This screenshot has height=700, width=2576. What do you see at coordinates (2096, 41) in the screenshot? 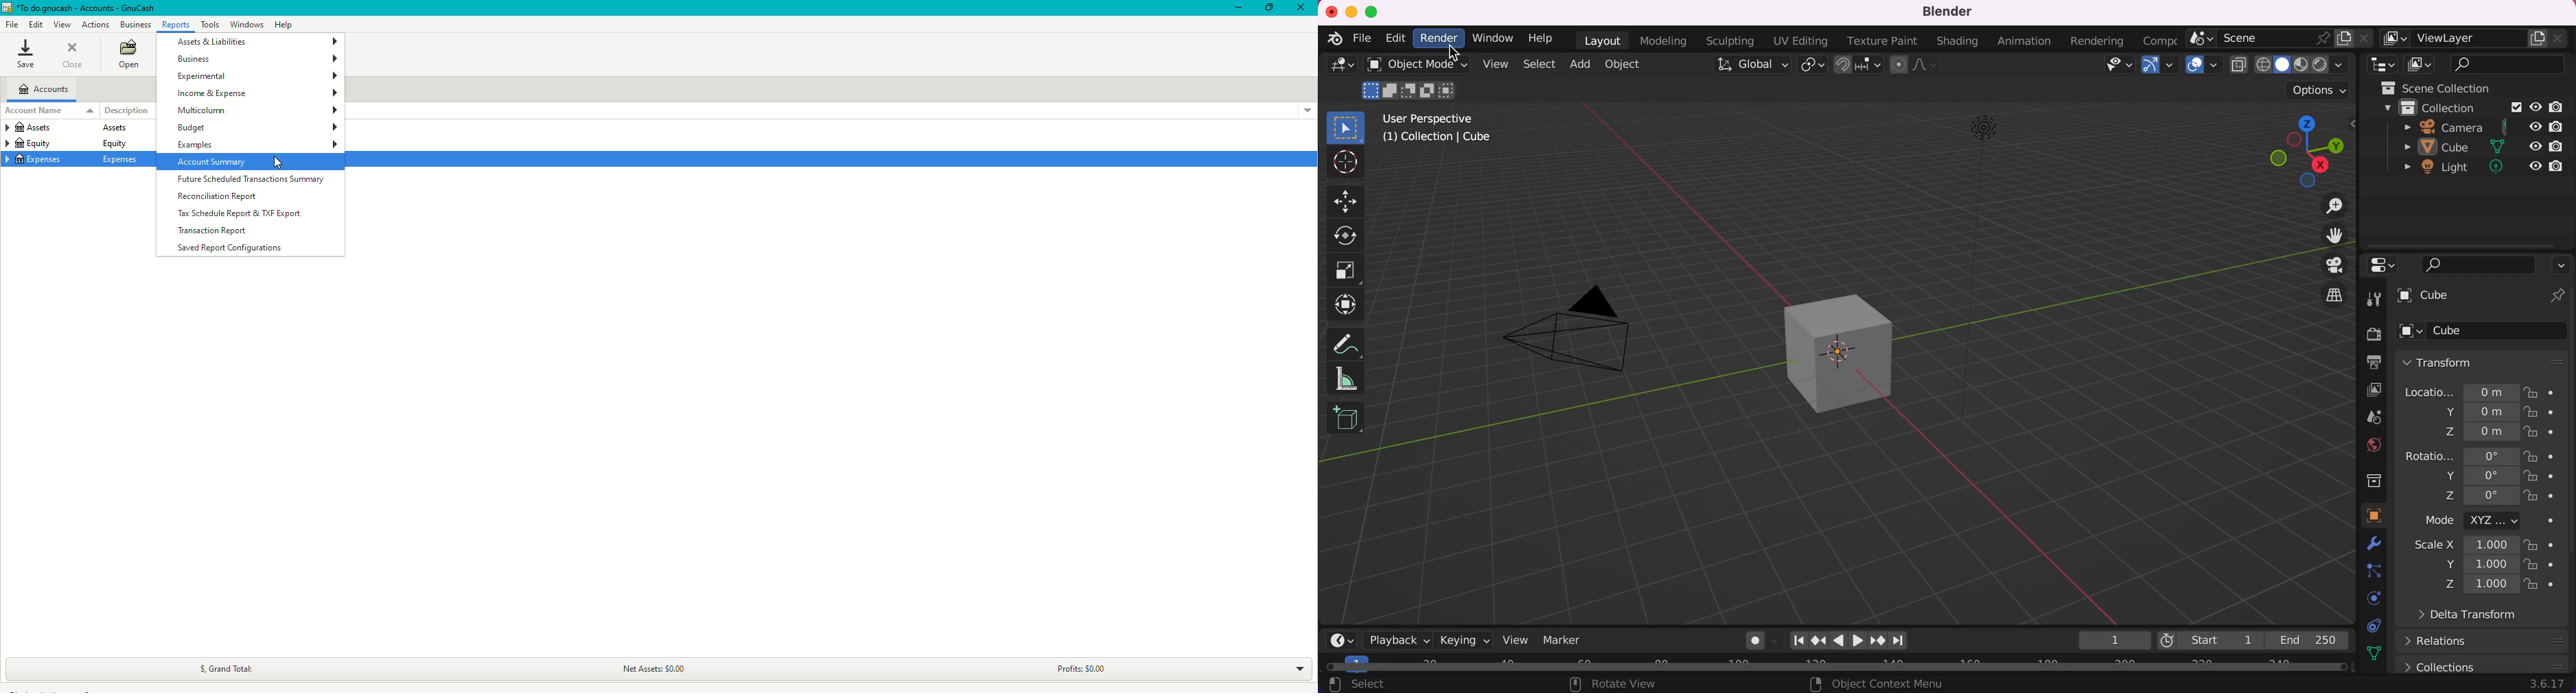
I see `rendering` at bounding box center [2096, 41].